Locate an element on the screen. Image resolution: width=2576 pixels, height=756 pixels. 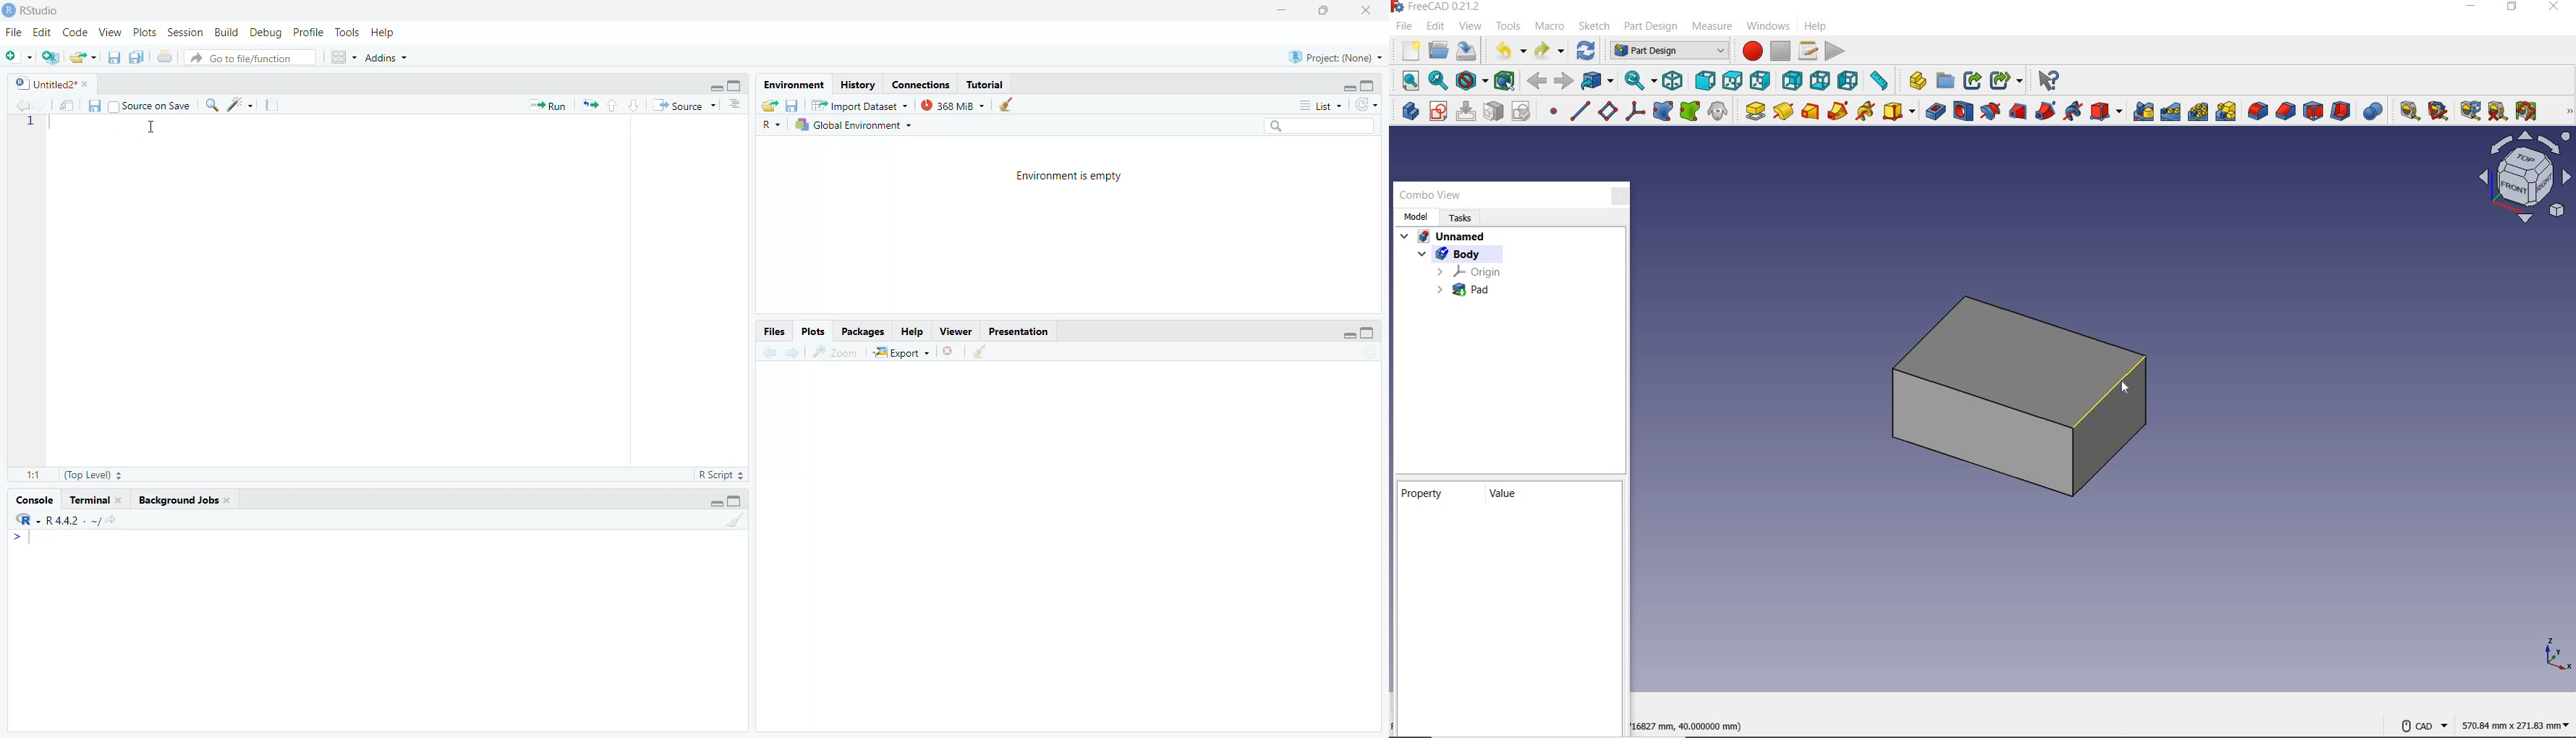
clear is located at coordinates (1009, 106).